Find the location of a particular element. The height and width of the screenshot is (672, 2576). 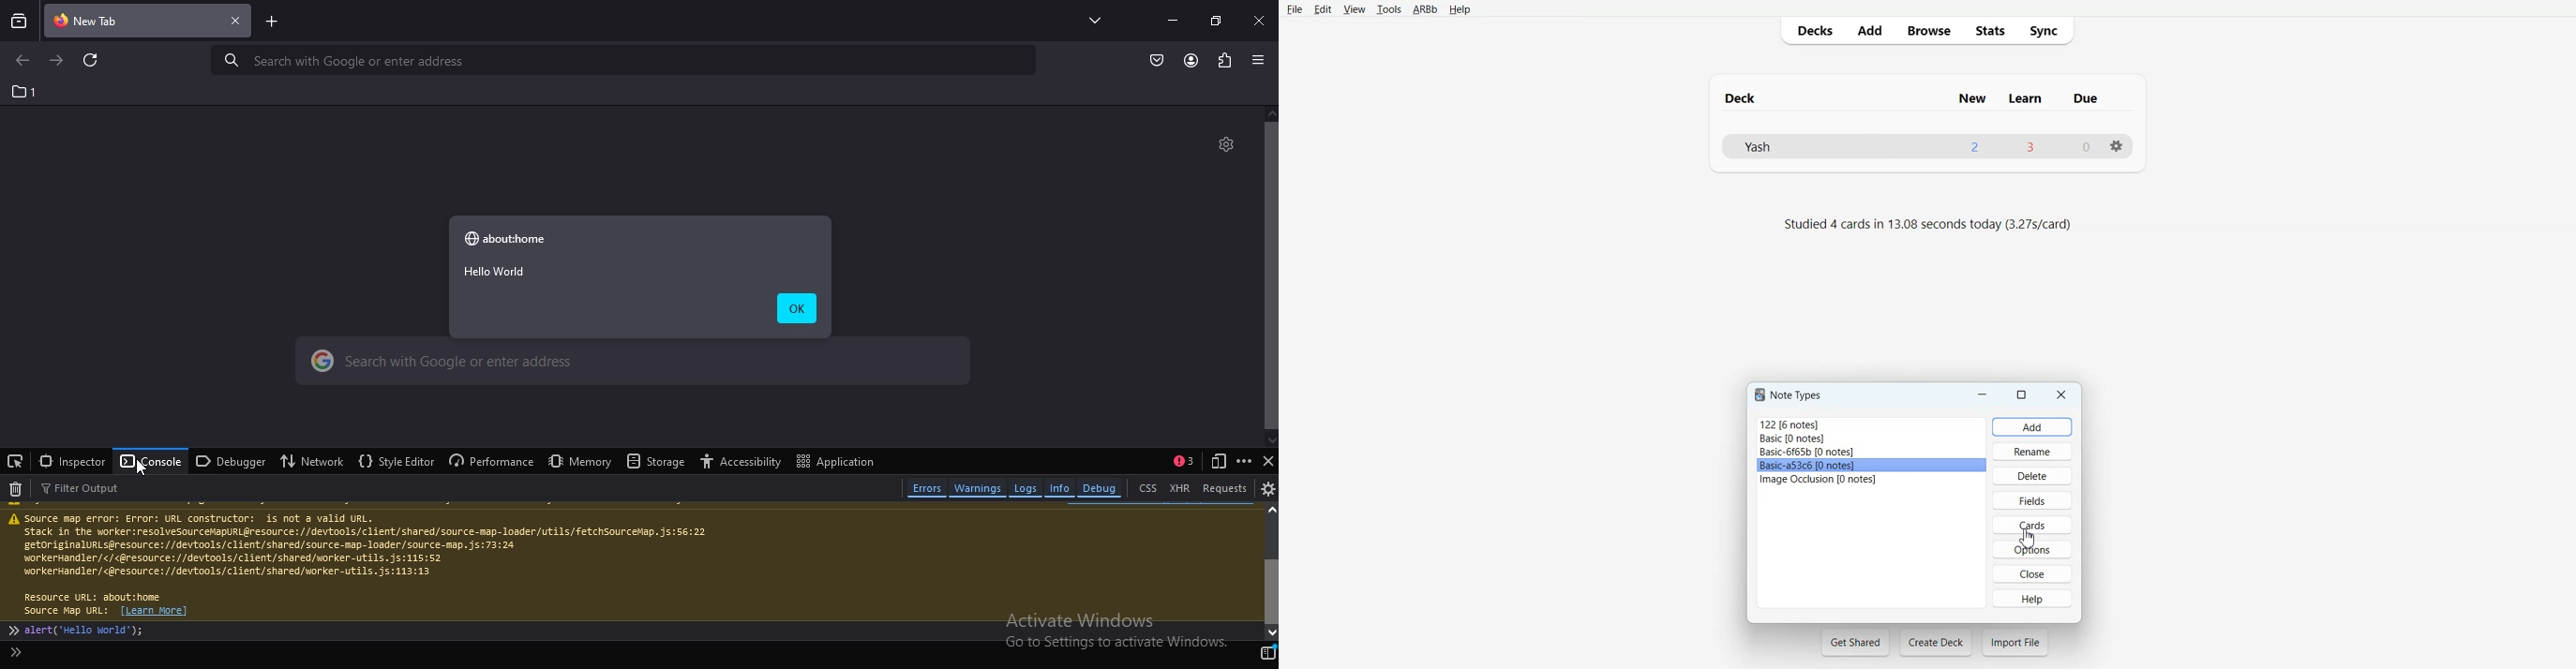

text is located at coordinates (630, 561).